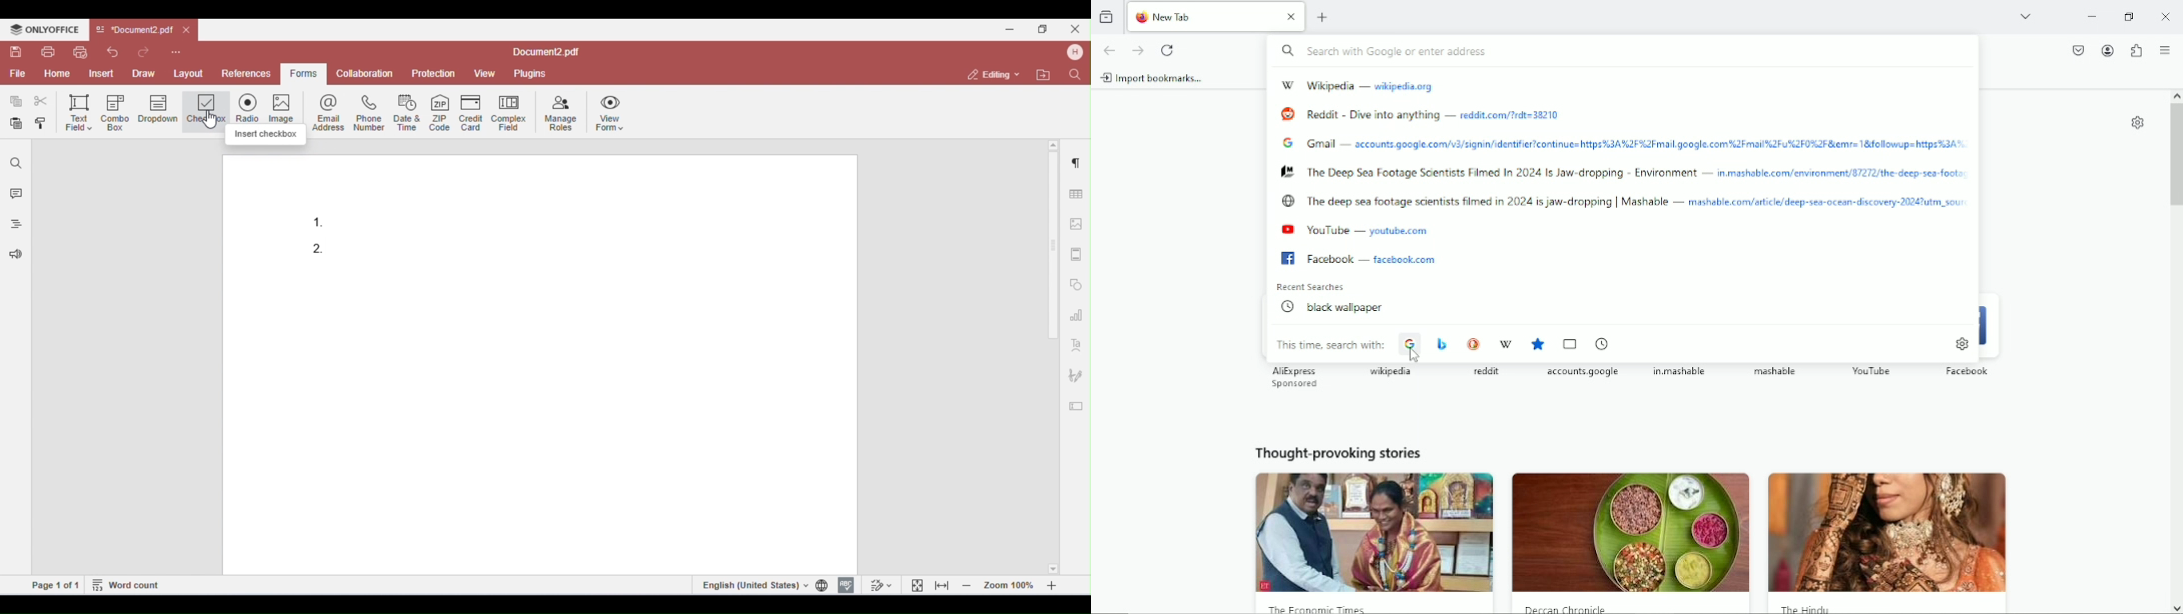 Image resolution: width=2184 pixels, height=616 pixels. I want to click on account, so click(2107, 50).